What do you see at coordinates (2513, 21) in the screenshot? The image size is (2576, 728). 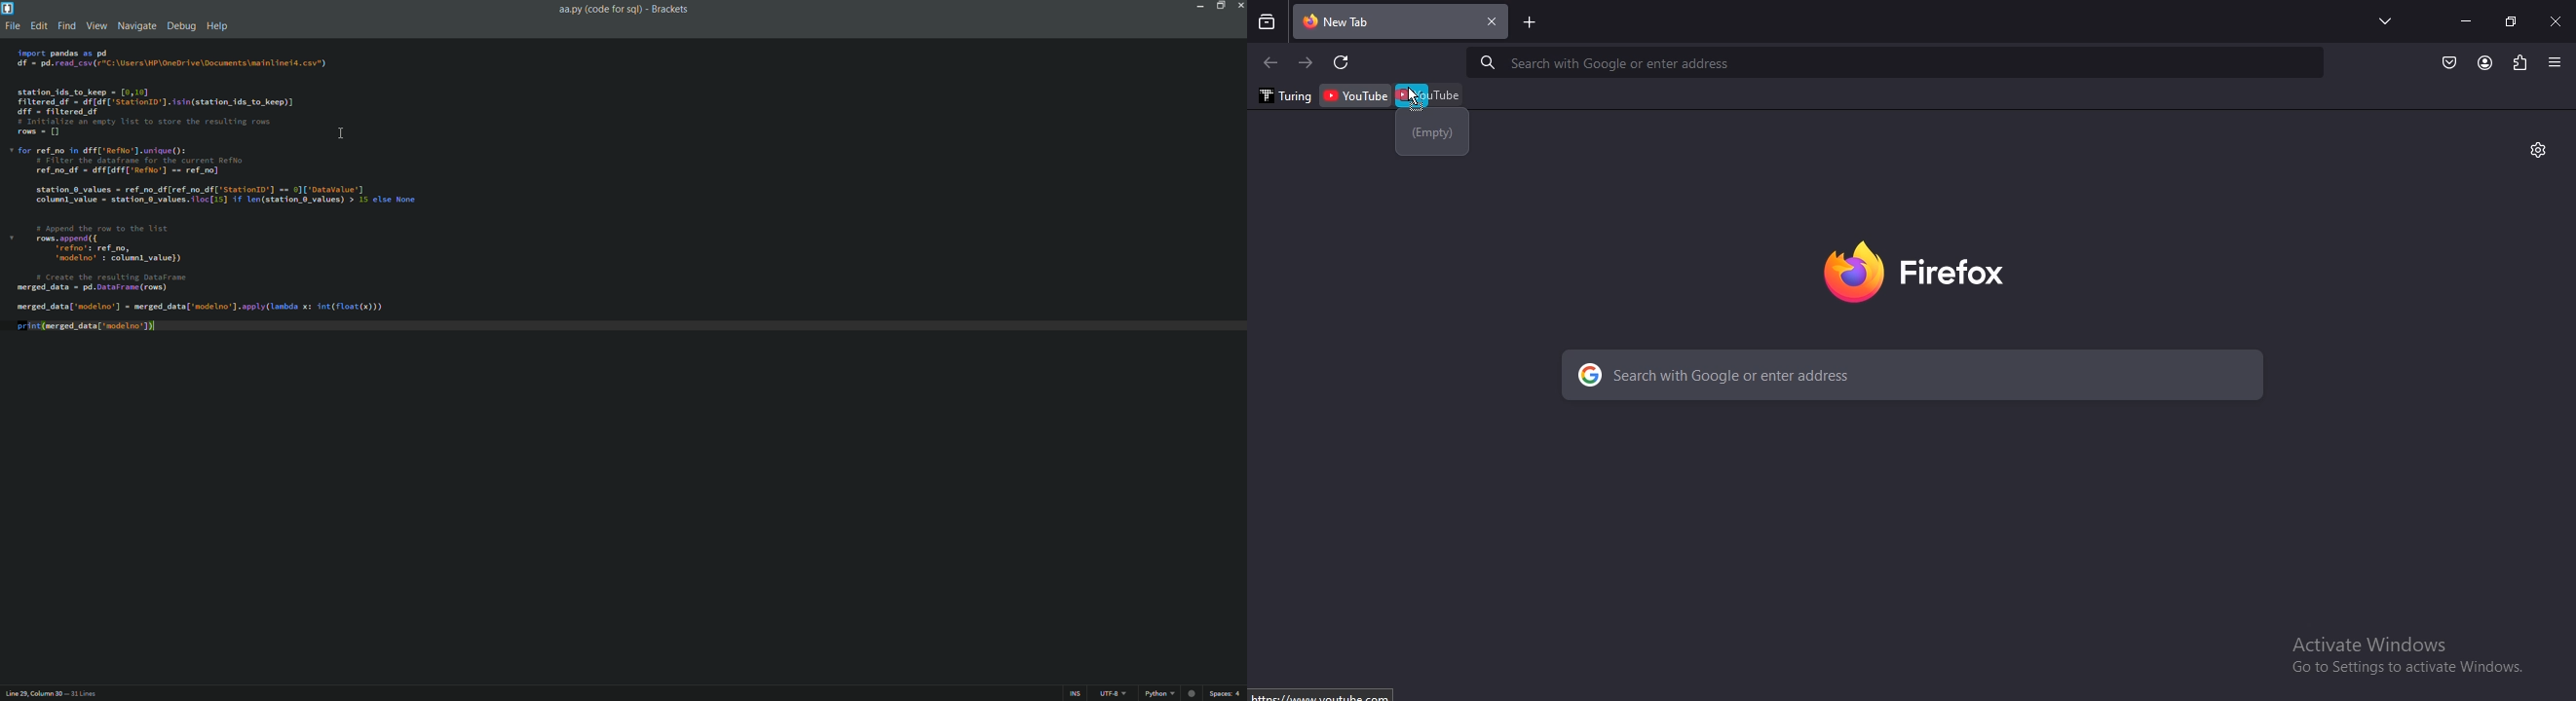 I see `restore windows` at bounding box center [2513, 21].